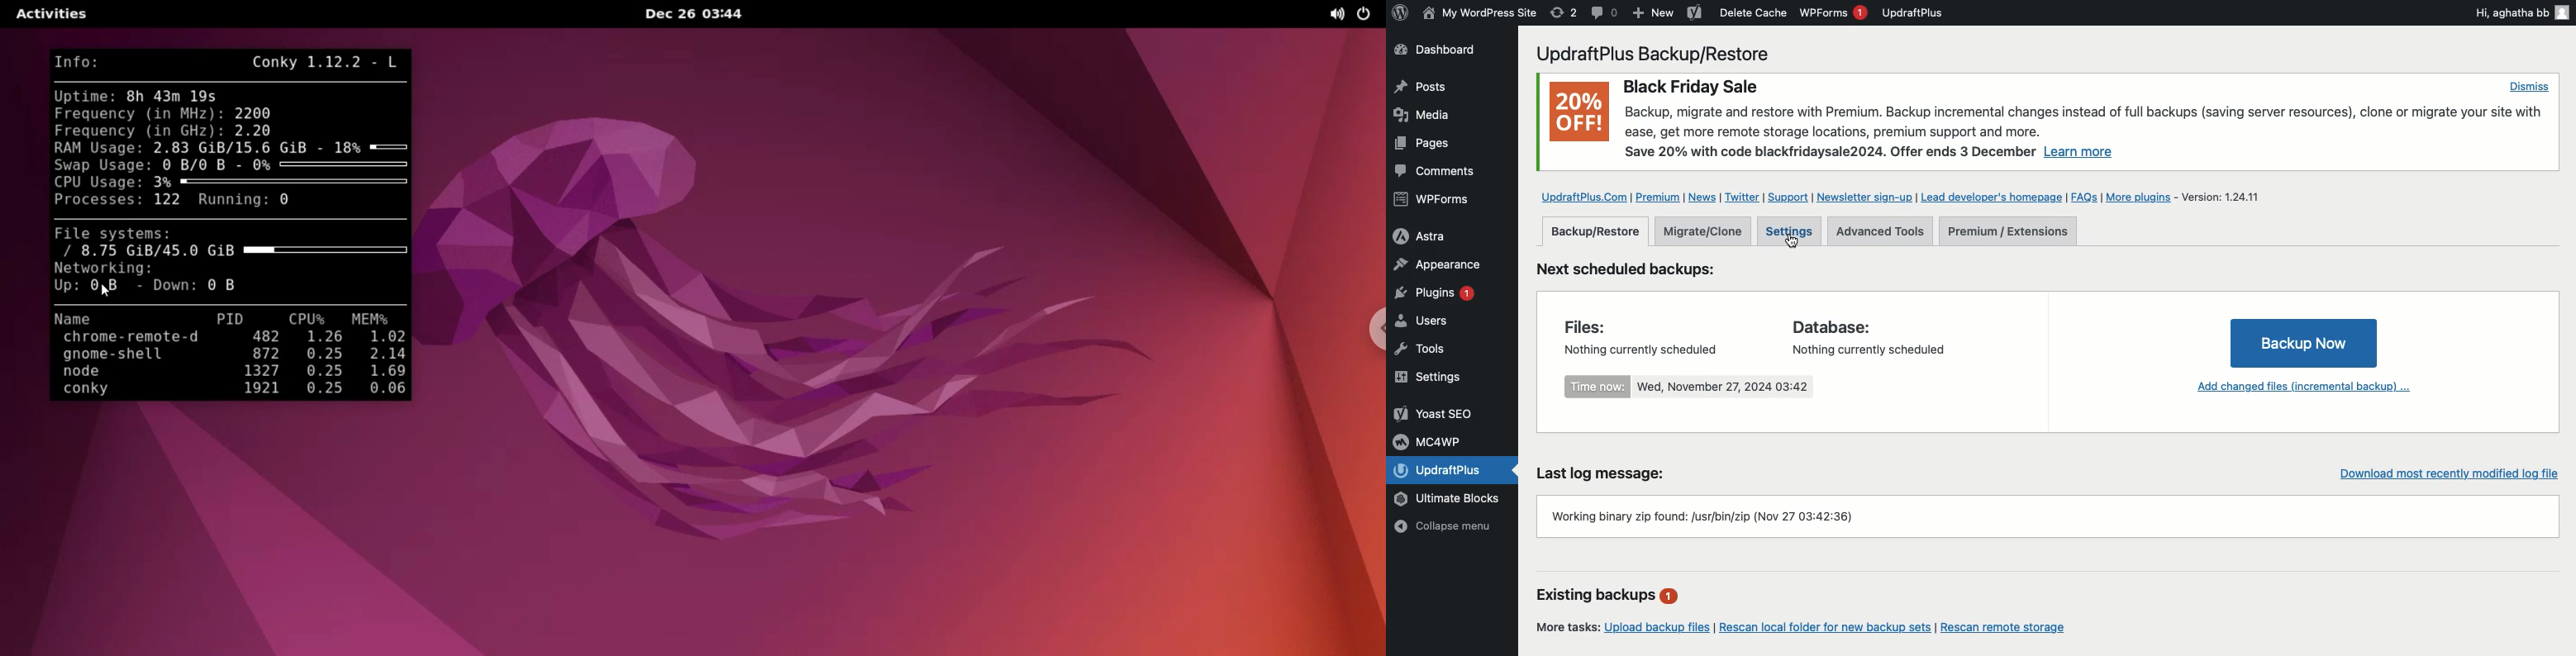  What do you see at coordinates (1400, 12) in the screenshot?
I see `wordpress logo` at bounding box center [1400, 12].